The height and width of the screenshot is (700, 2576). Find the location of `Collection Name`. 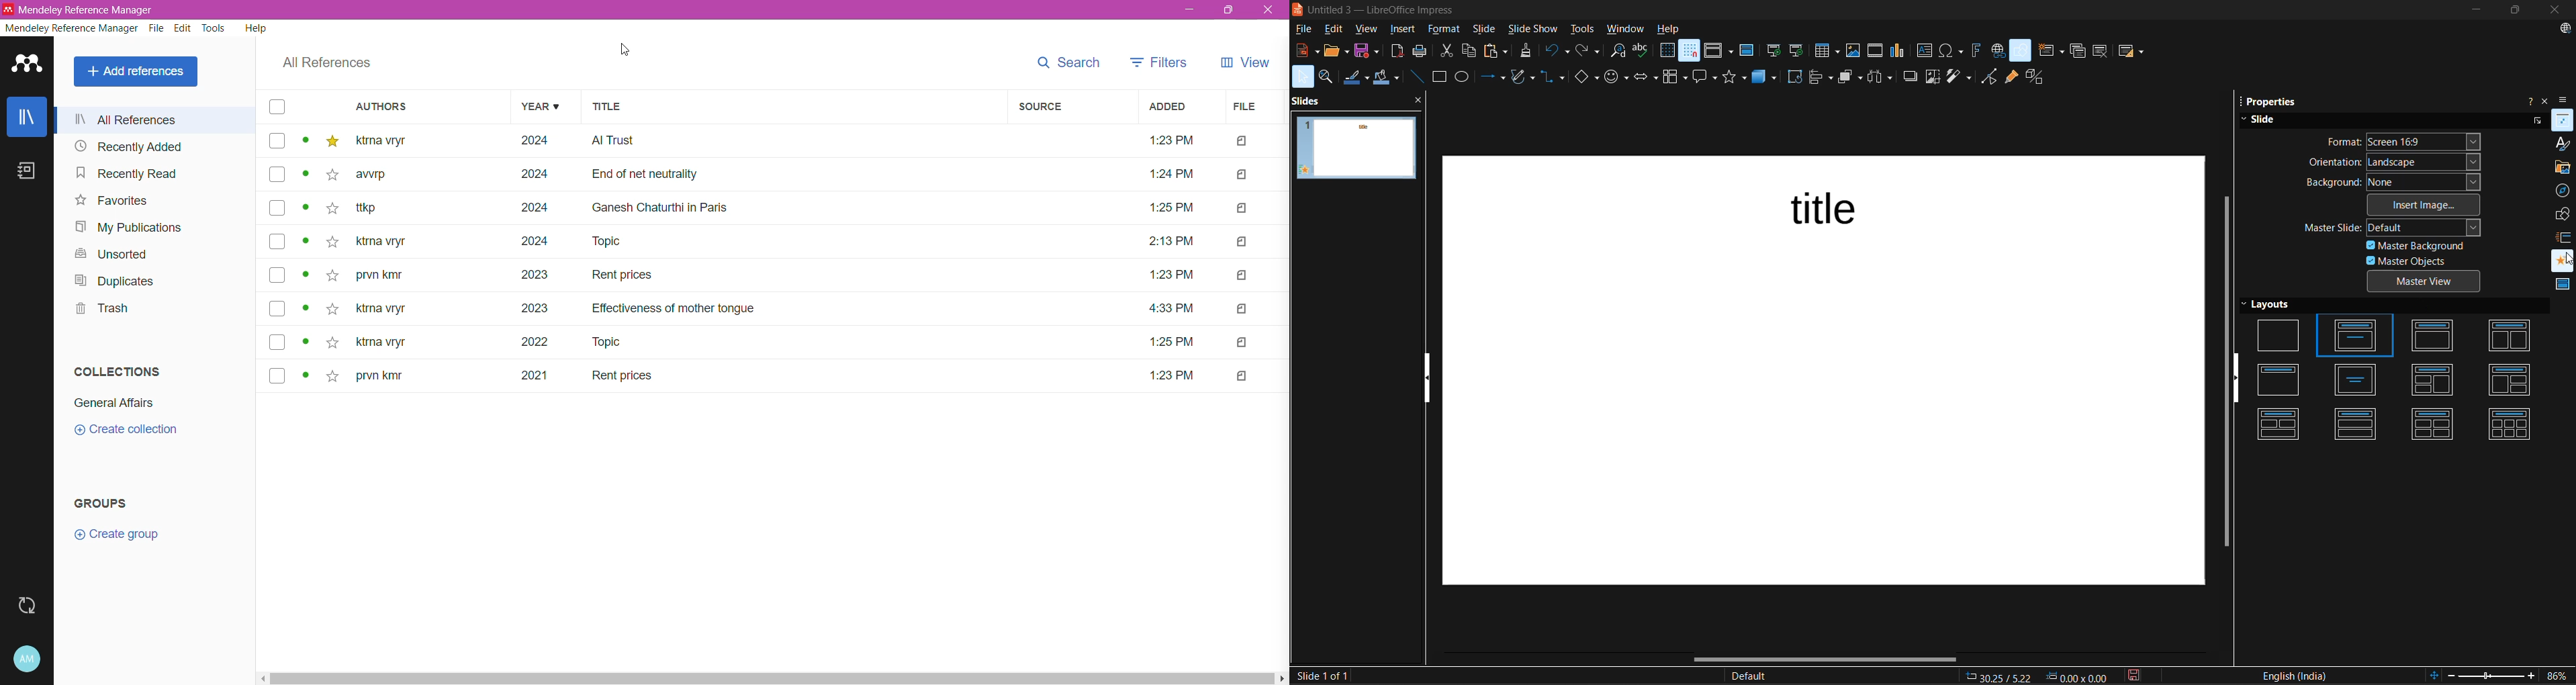

Collection Name is located at coordinates (111, 404).